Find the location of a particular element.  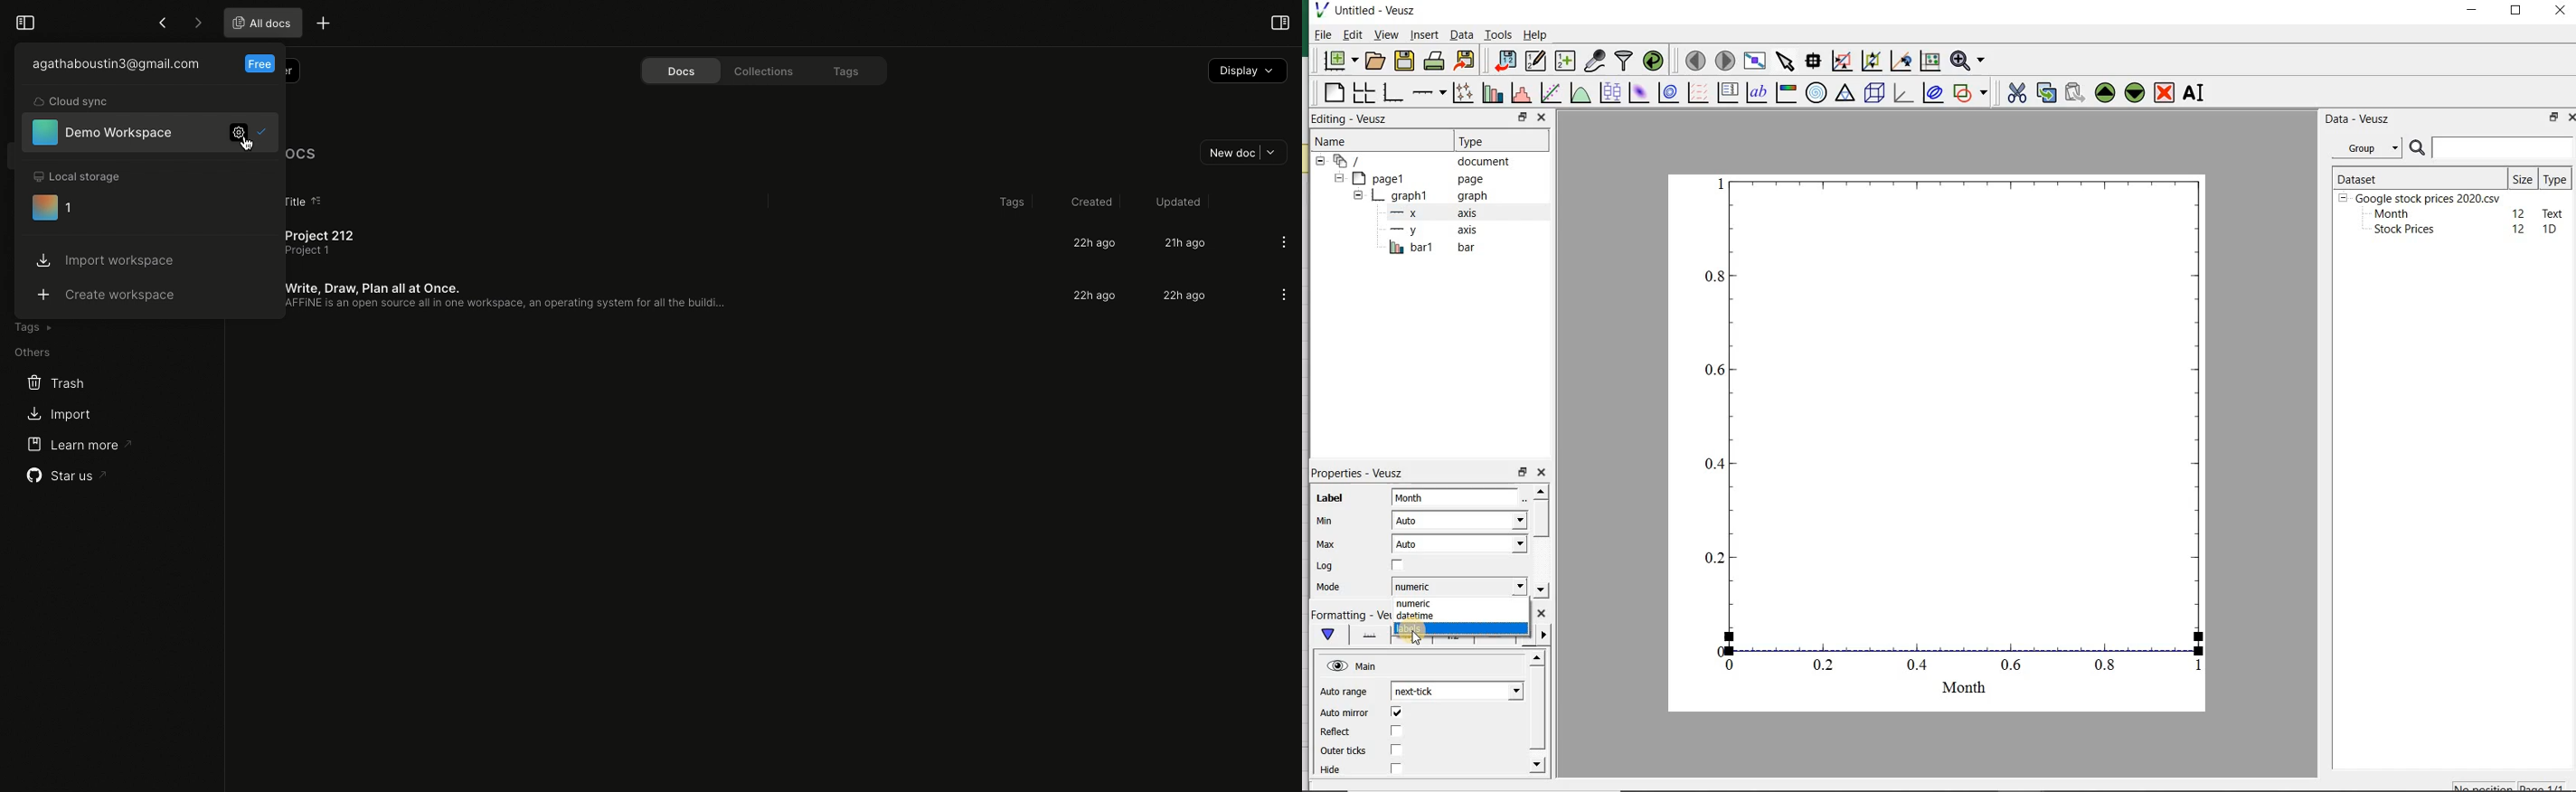

Local storage is located at coordinates (78, 177).